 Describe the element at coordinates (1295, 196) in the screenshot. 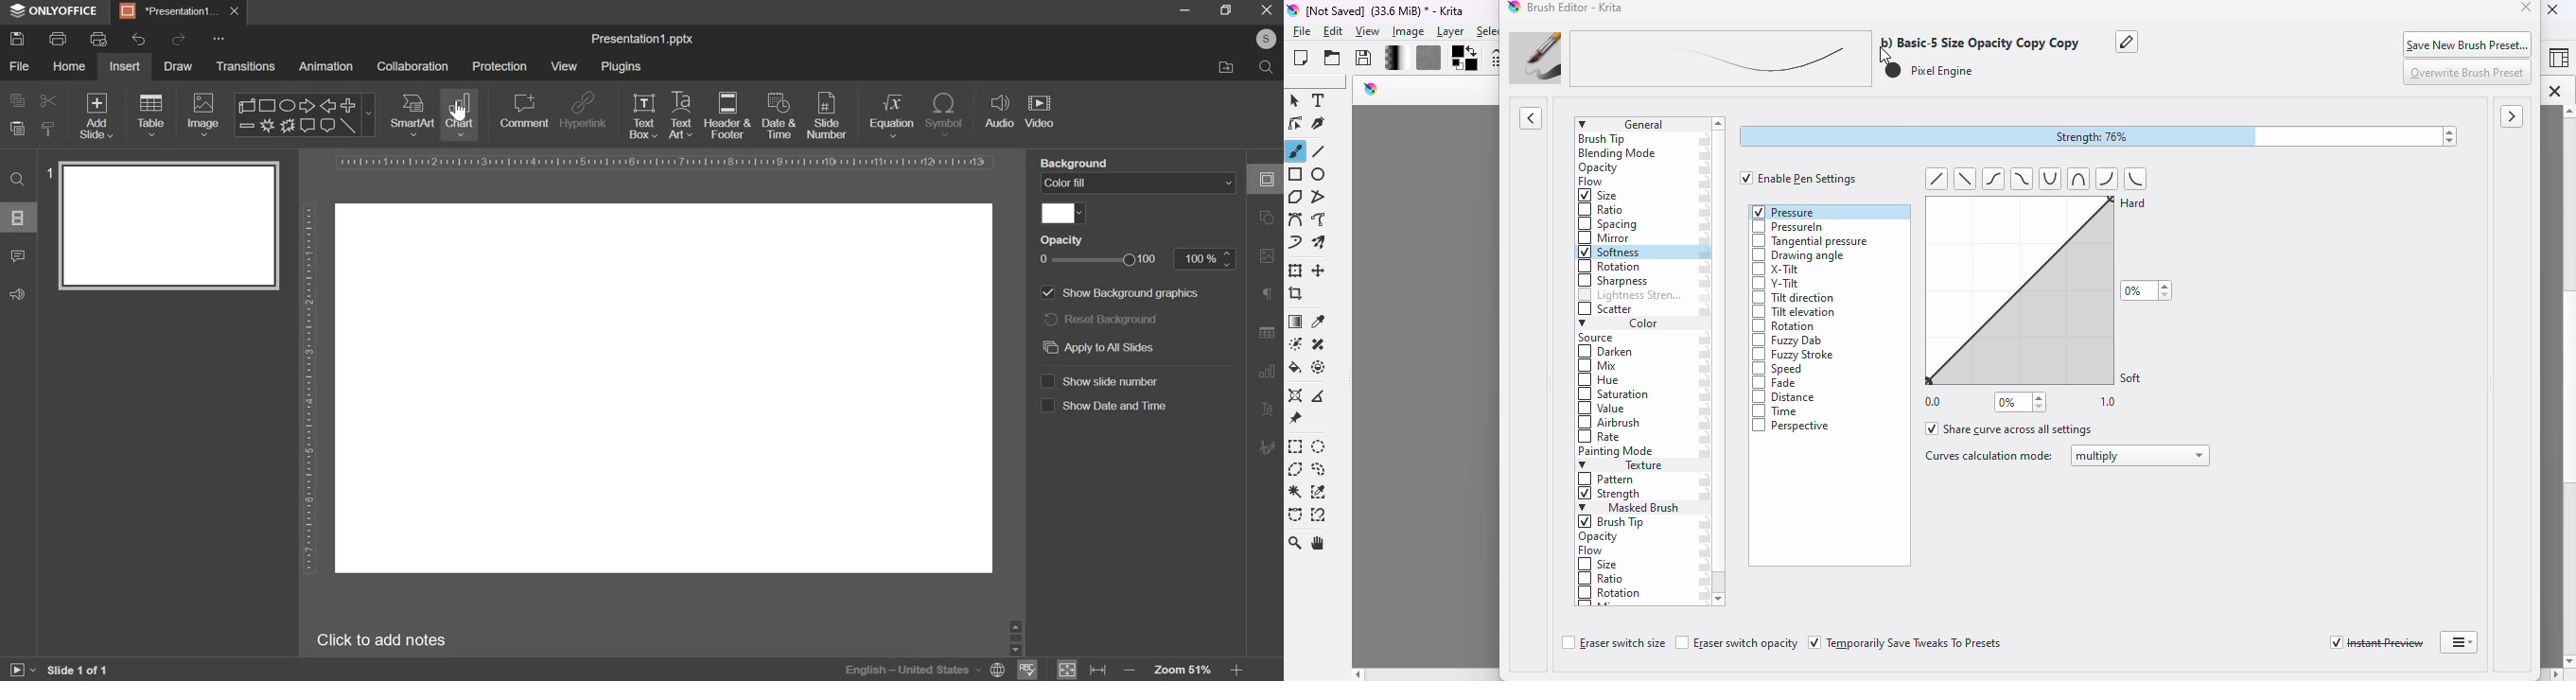

I see `polygon tool` at that location.